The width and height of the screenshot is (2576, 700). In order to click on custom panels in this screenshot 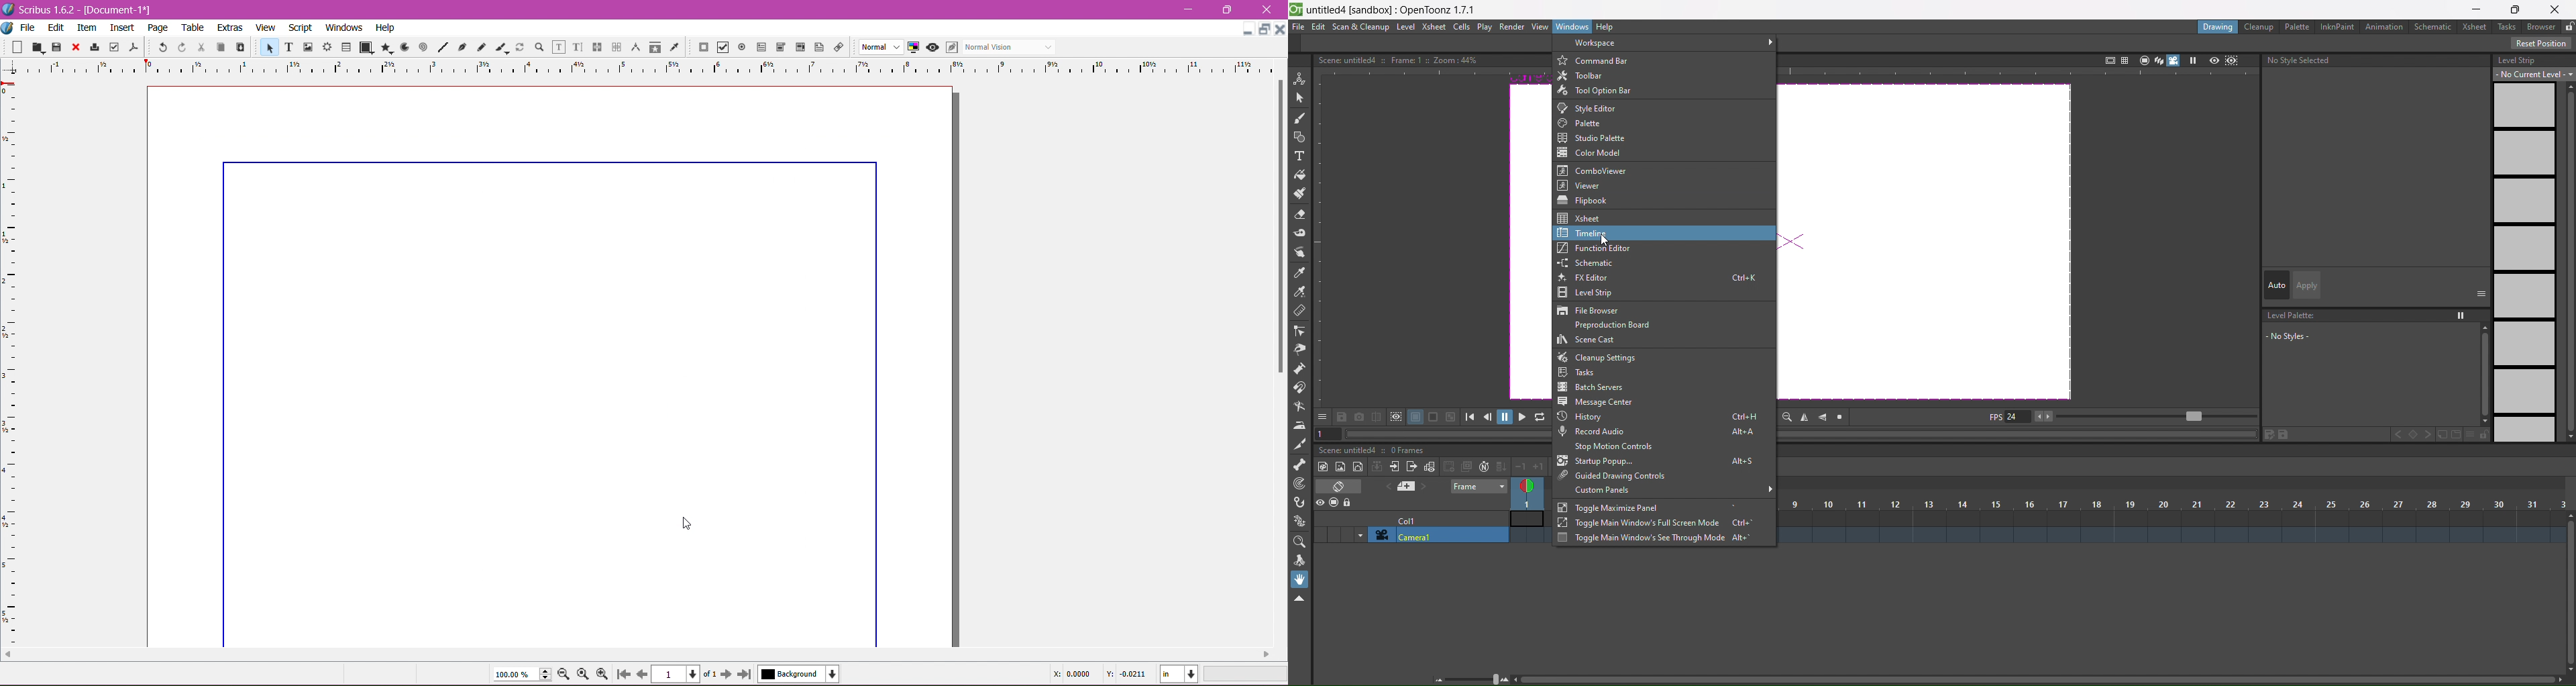, I will do `click(1607, 490)`.